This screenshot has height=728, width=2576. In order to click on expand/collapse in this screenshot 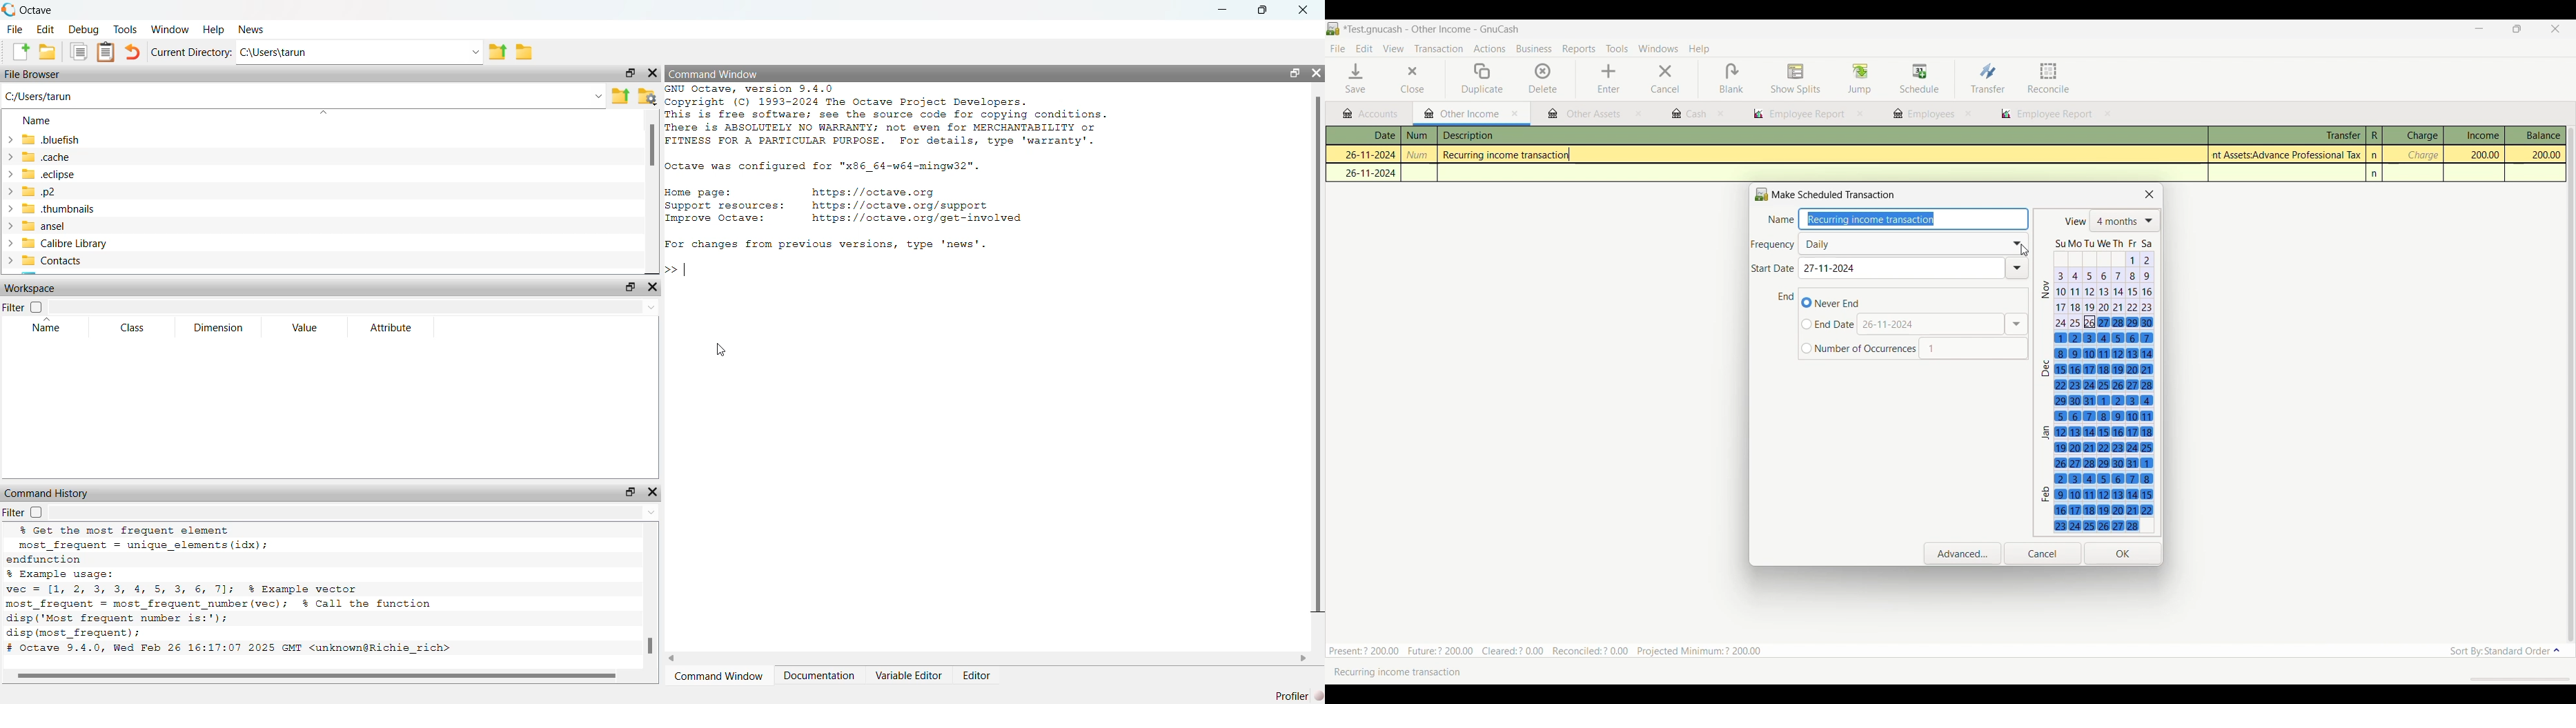, I will do `click(10, 139)`.